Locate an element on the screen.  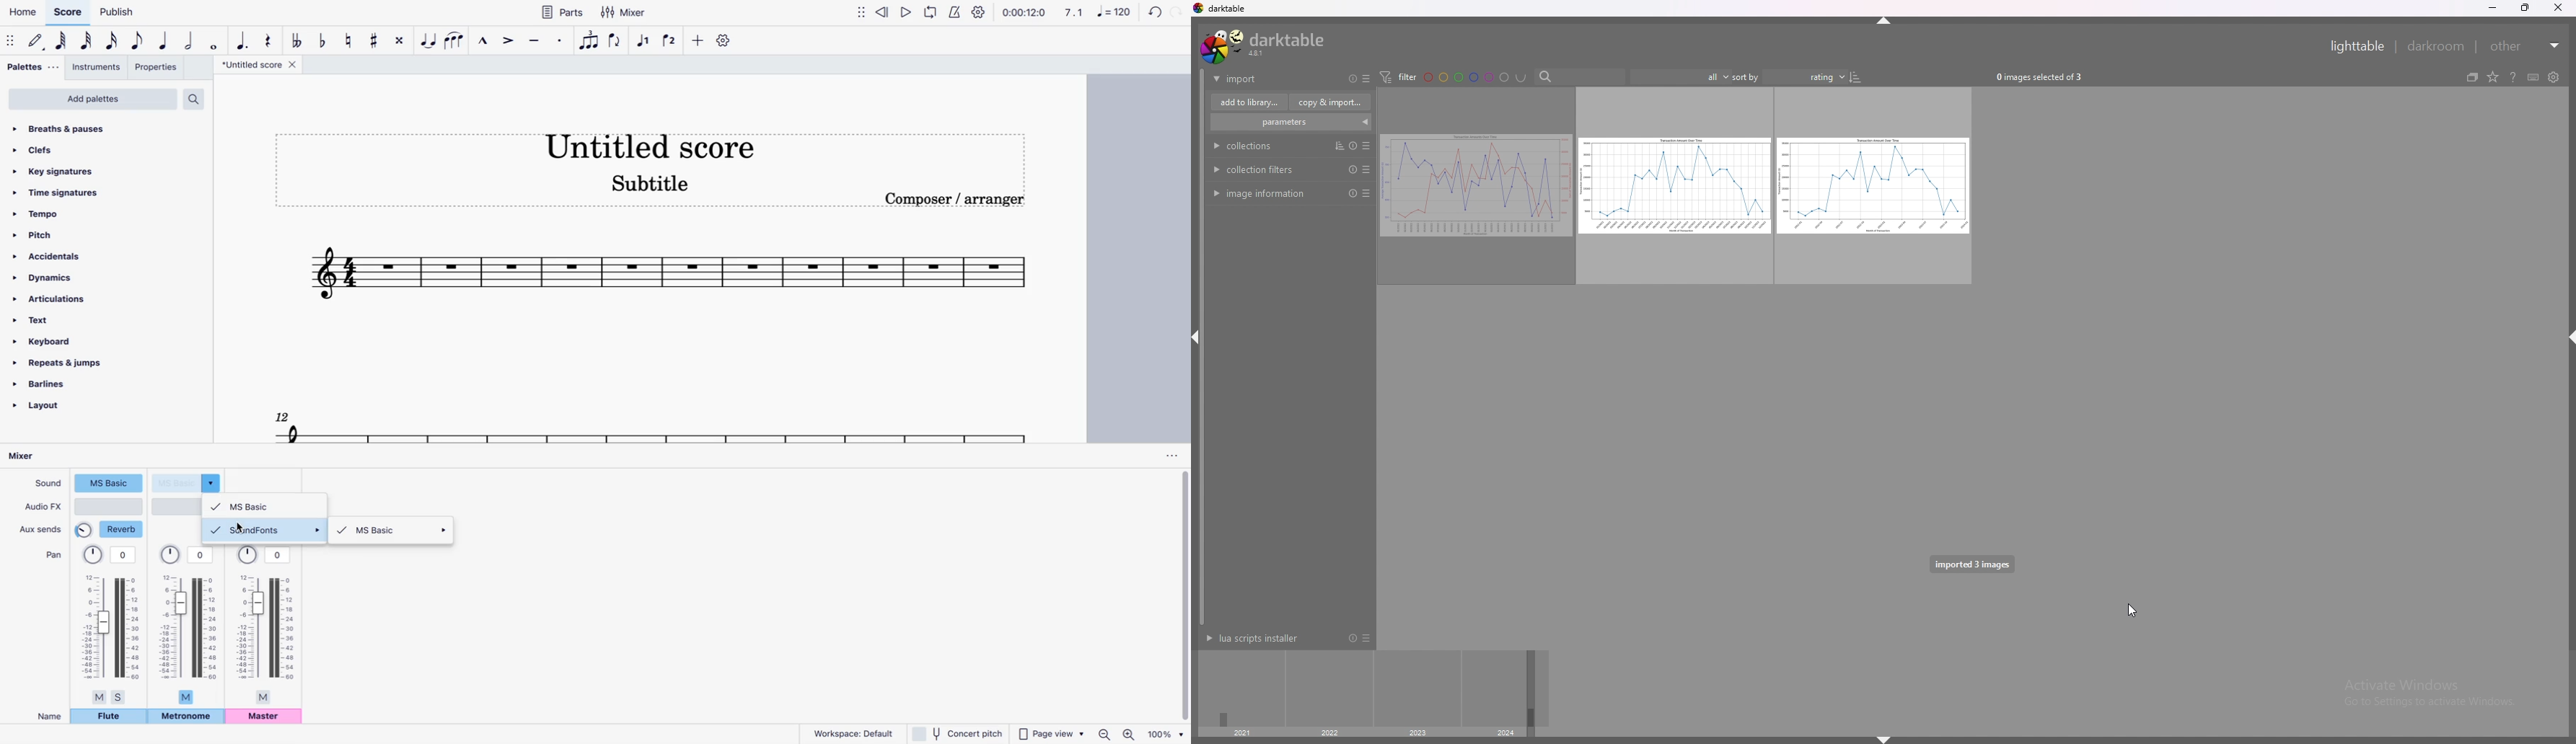
2022 is located at coordinates (1329, 733).